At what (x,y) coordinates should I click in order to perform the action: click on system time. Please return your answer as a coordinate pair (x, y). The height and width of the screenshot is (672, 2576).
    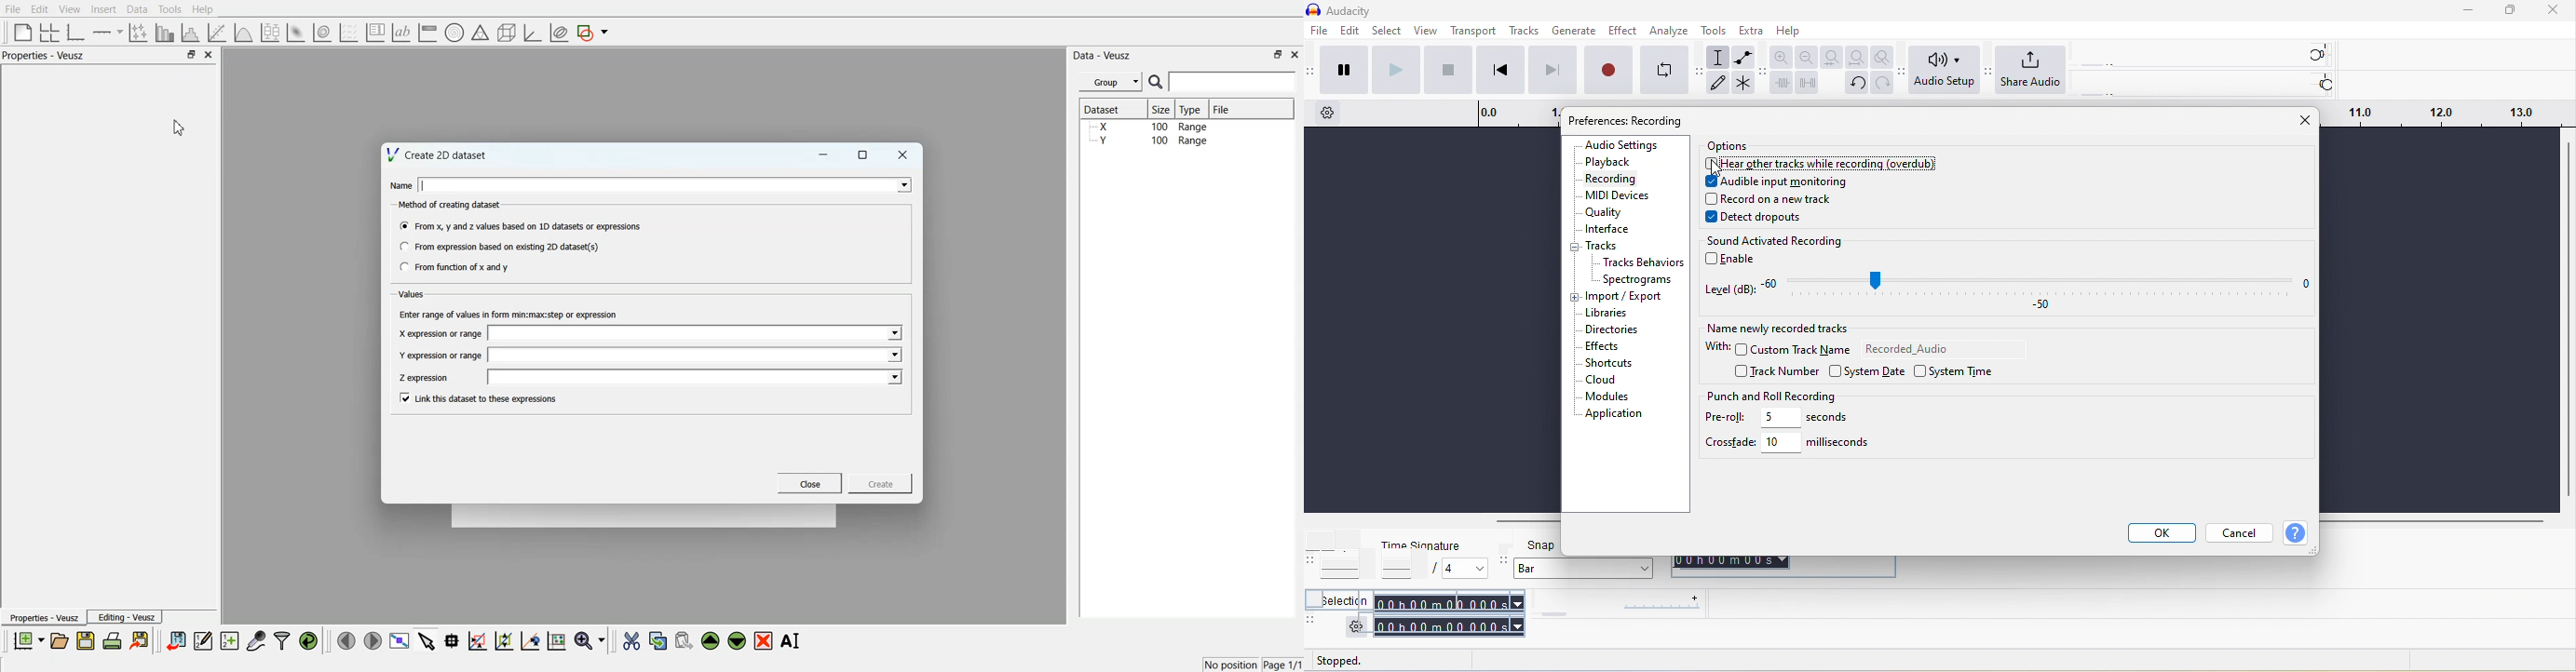
    Looking at the image, I should click on (1957, 371).